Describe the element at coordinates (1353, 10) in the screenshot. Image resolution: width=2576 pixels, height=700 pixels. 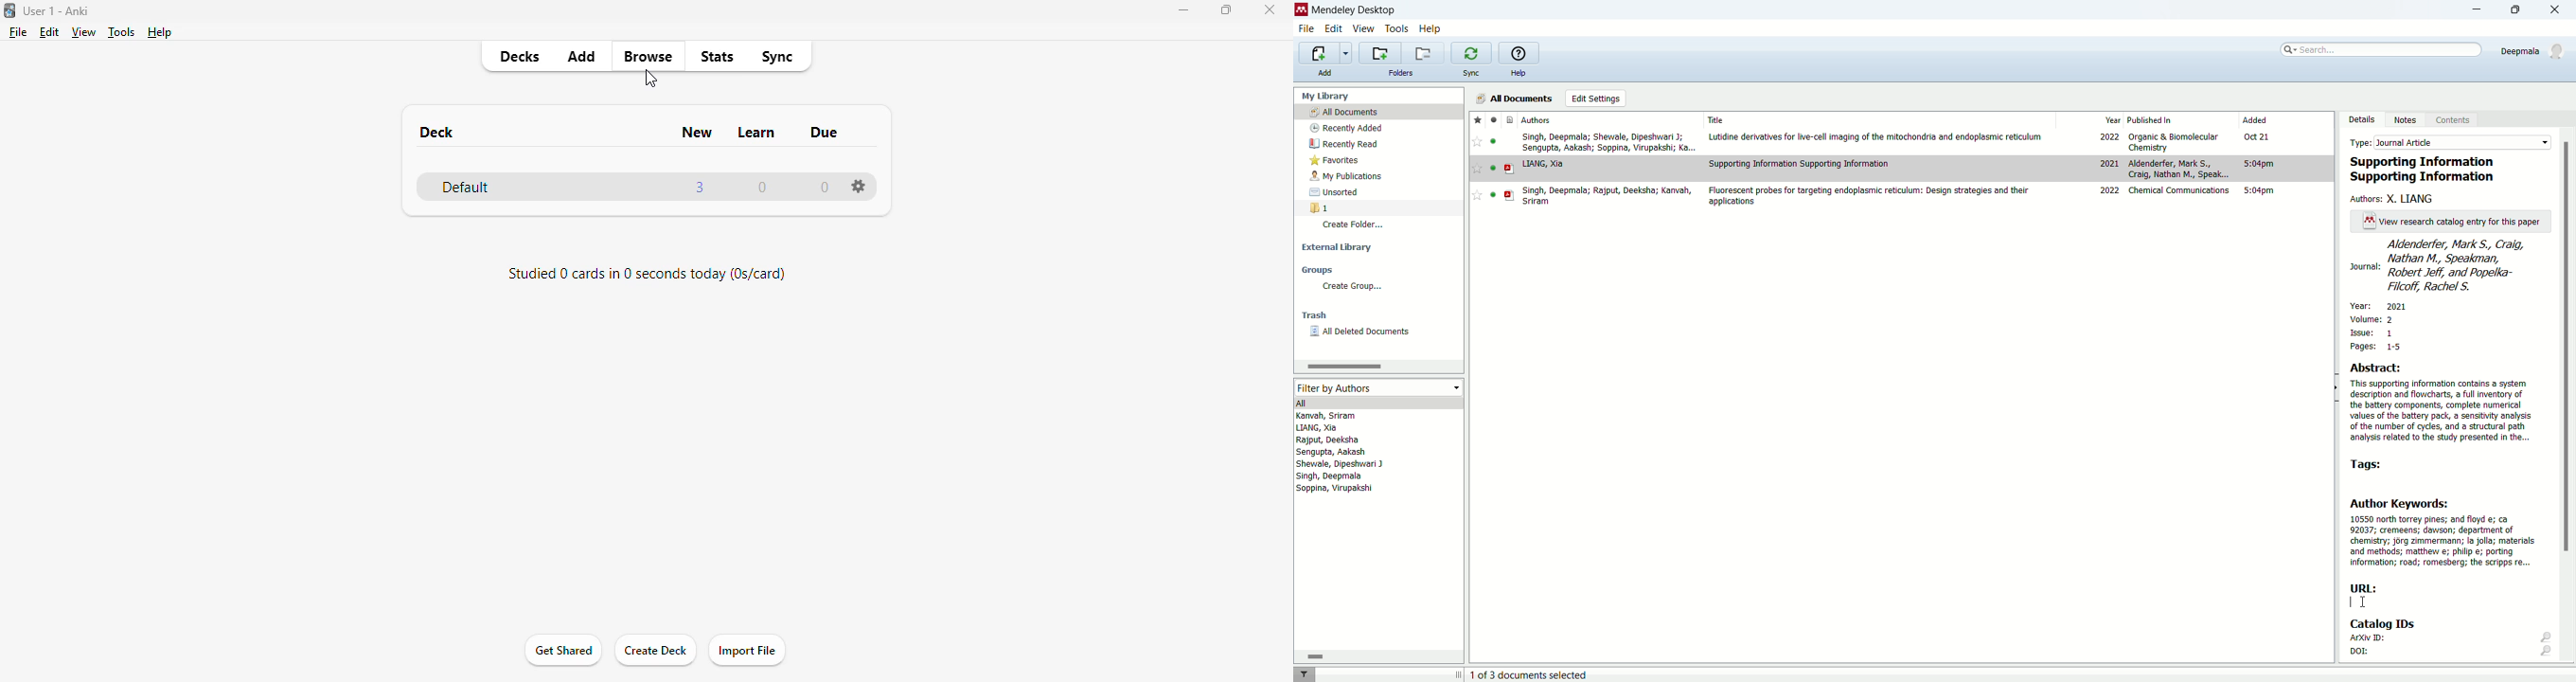
I see `mendeley desktop` at that location.